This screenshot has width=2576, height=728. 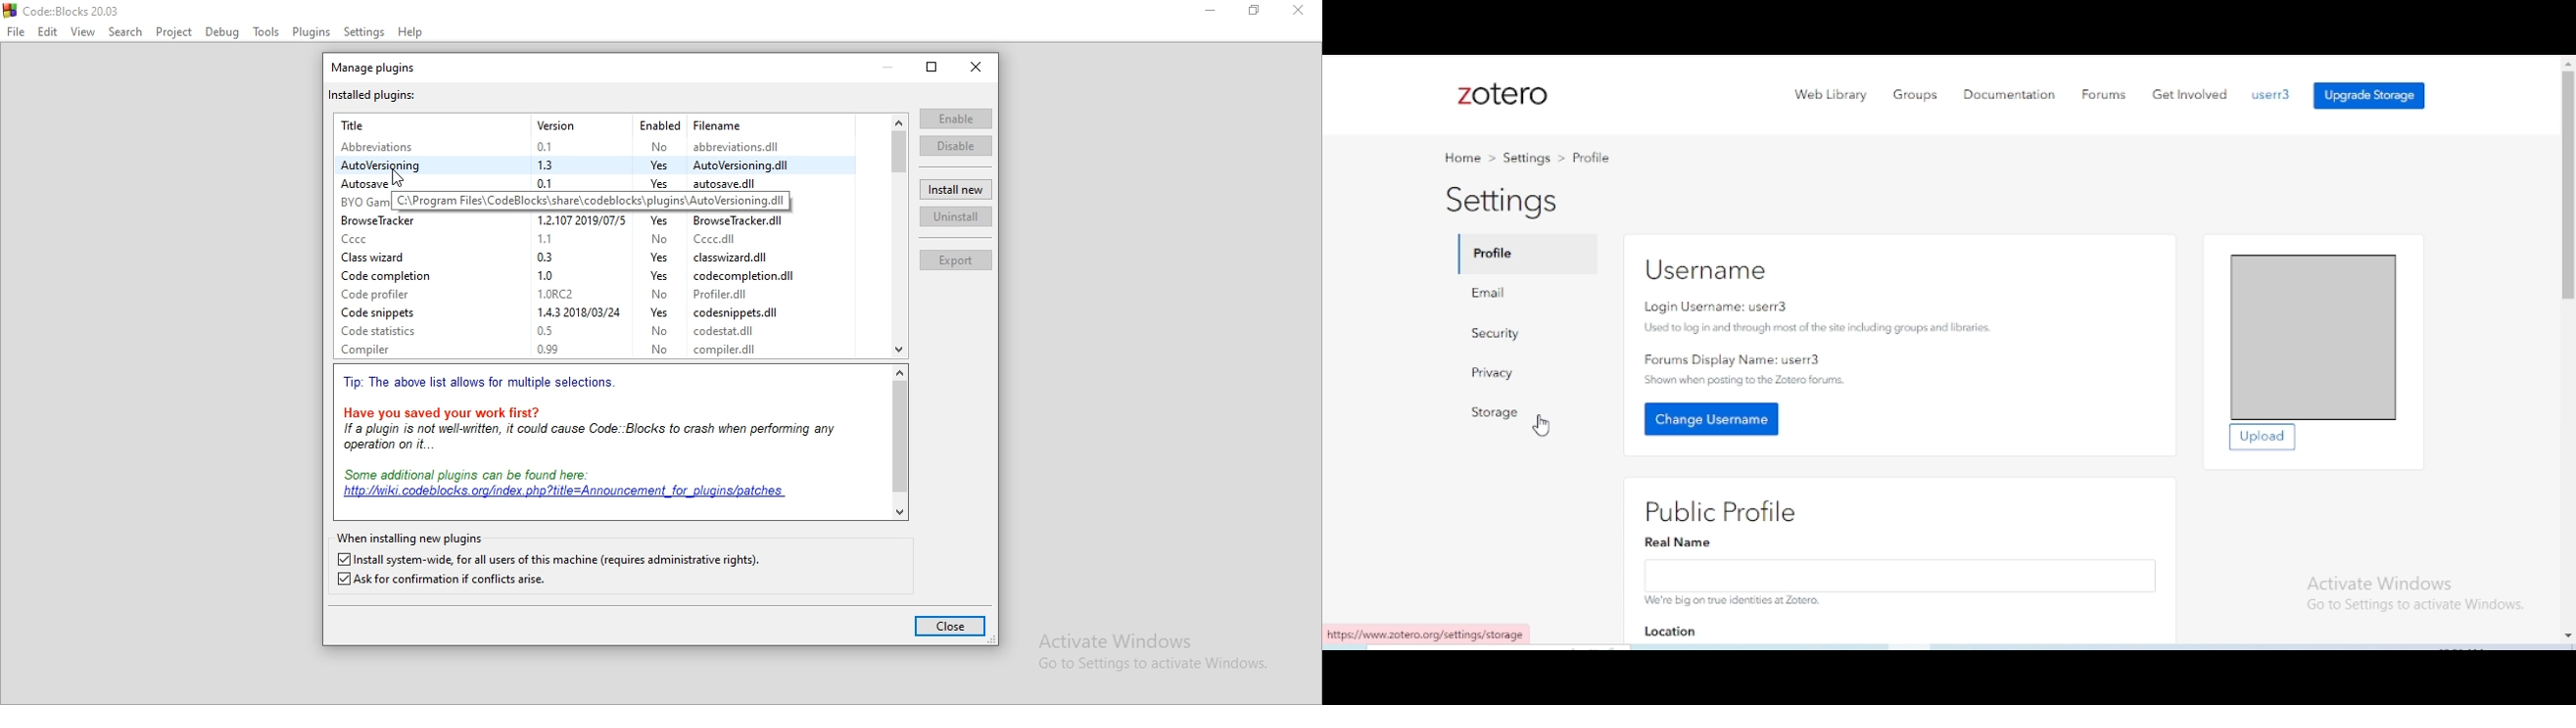 I want to click on Used 10 log in and through most of the site including groups and libraries., so click(x=1819, y=329).